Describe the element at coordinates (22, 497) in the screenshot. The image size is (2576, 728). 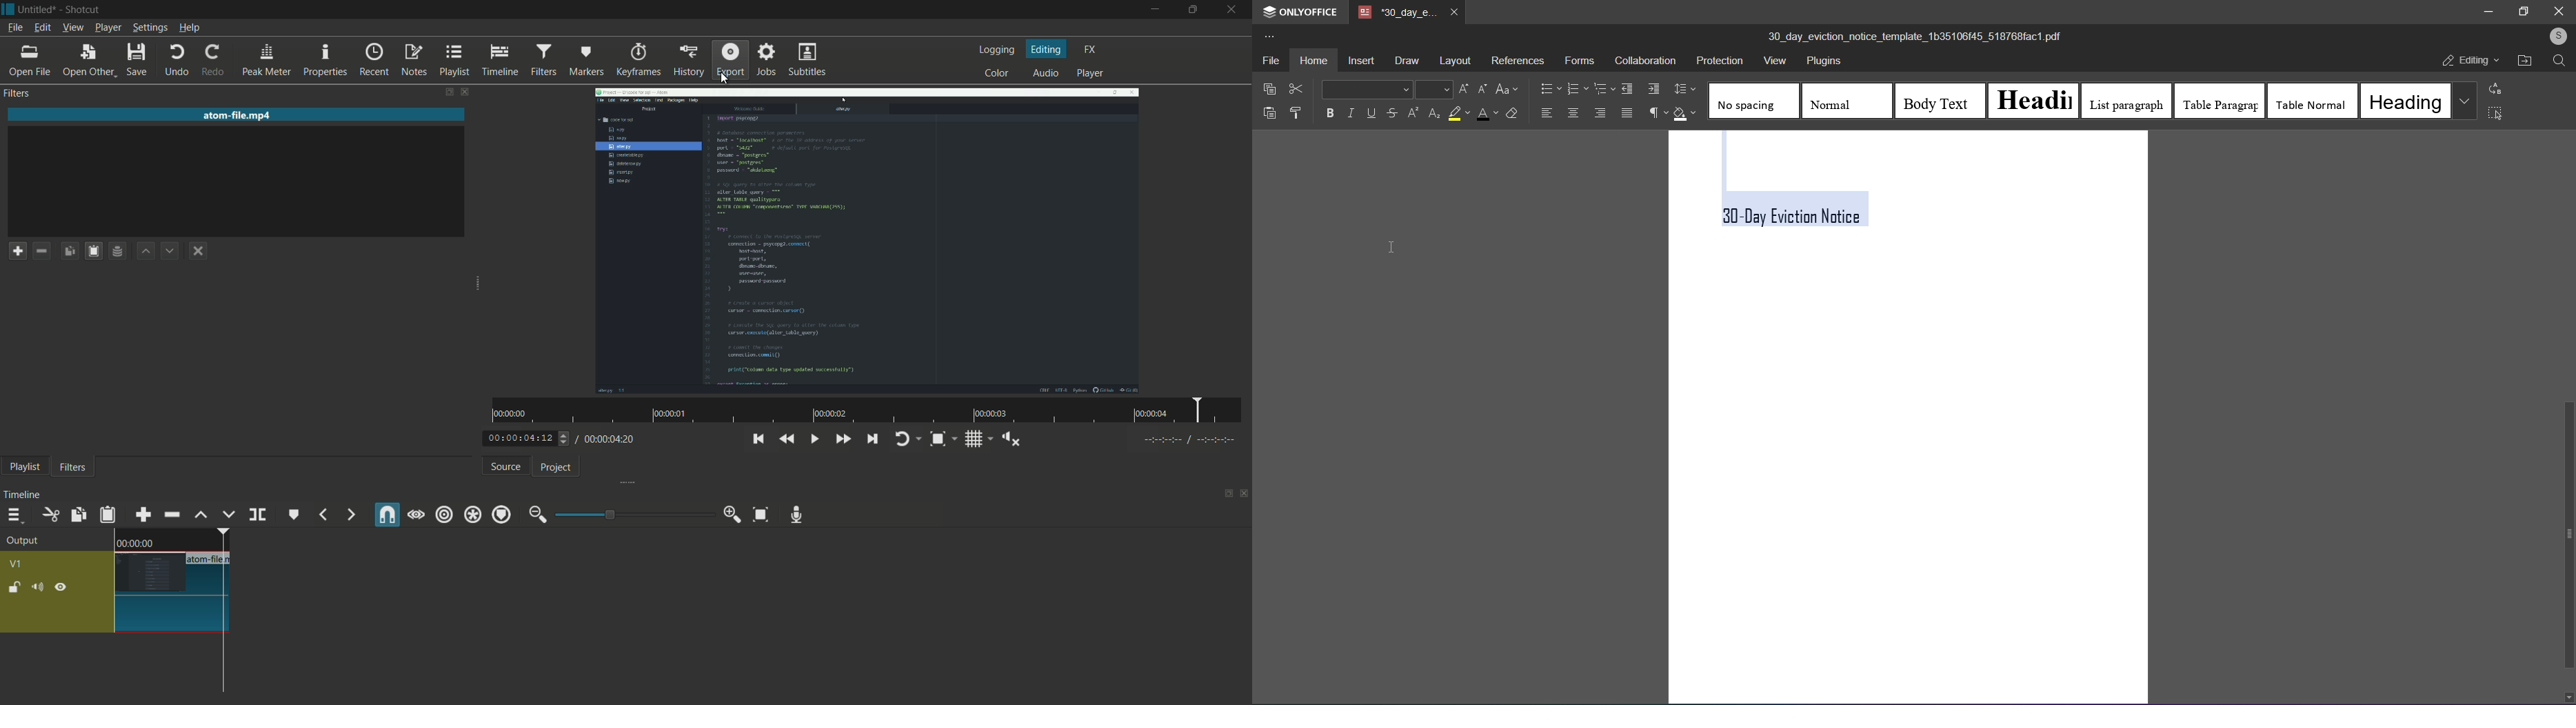
I see `timeline` at that location.